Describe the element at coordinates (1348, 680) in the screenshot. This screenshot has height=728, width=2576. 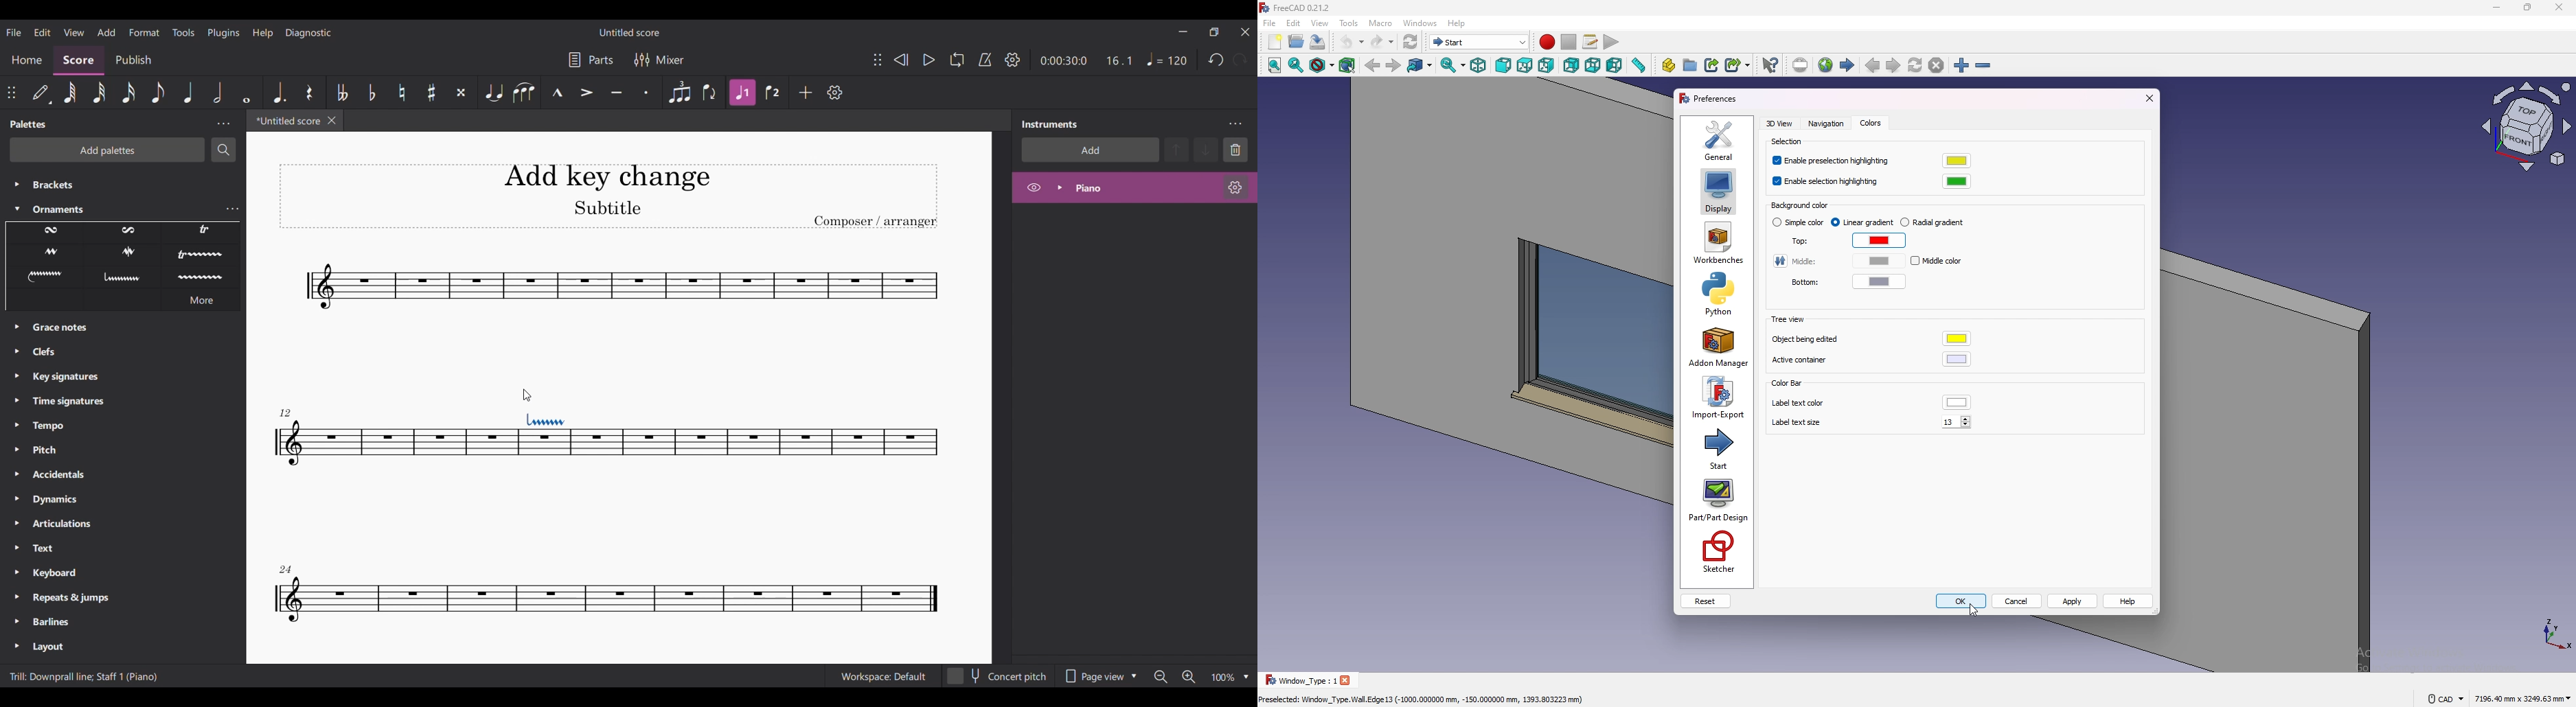
I see `close` at that location.